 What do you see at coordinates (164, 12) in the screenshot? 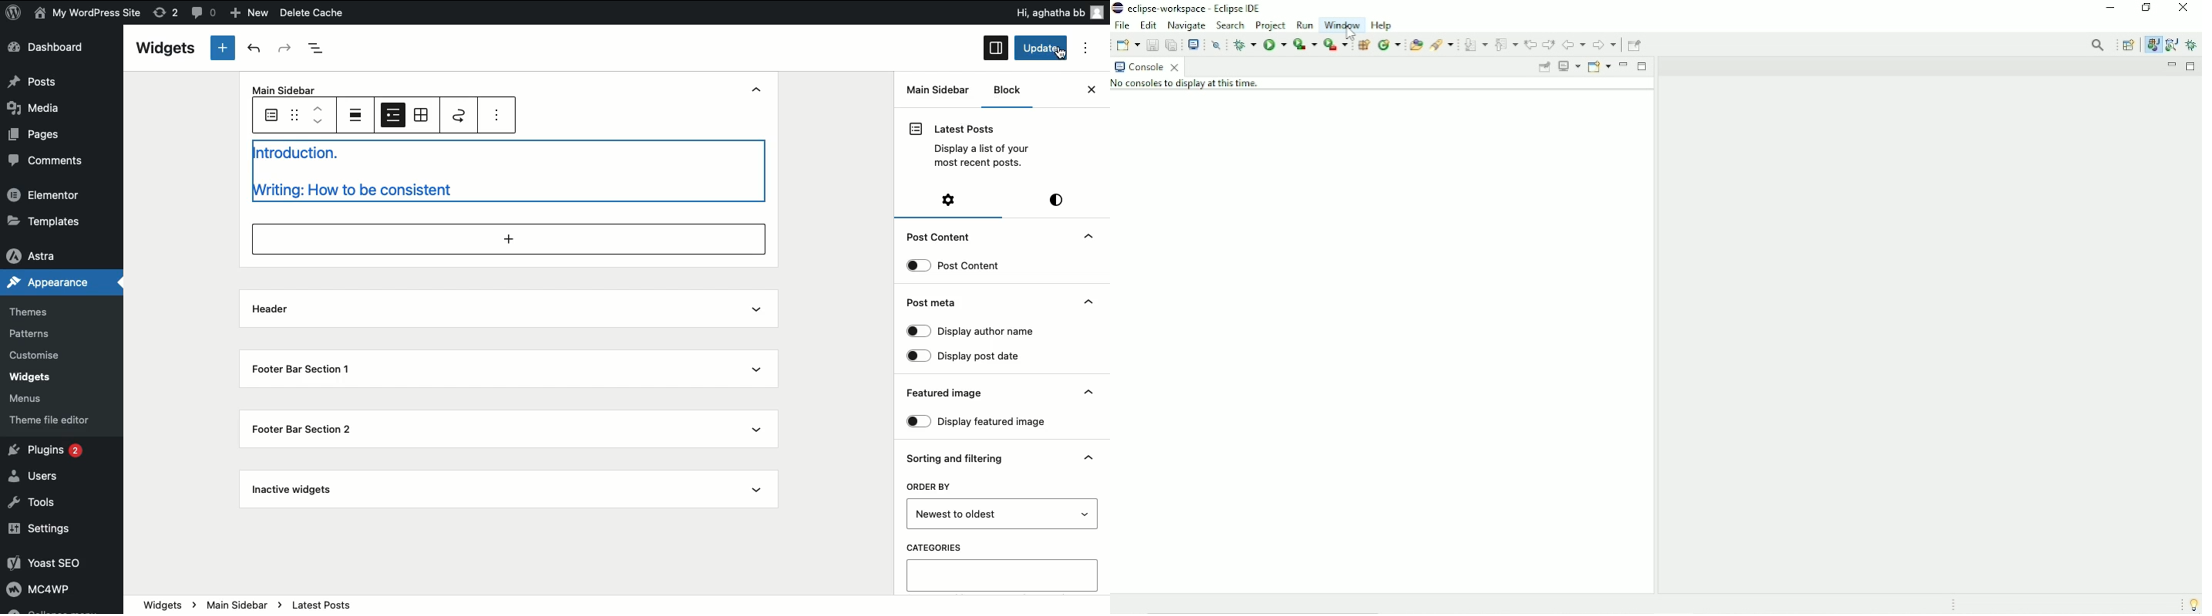
I see `rework` at bounding box center [164, 12].